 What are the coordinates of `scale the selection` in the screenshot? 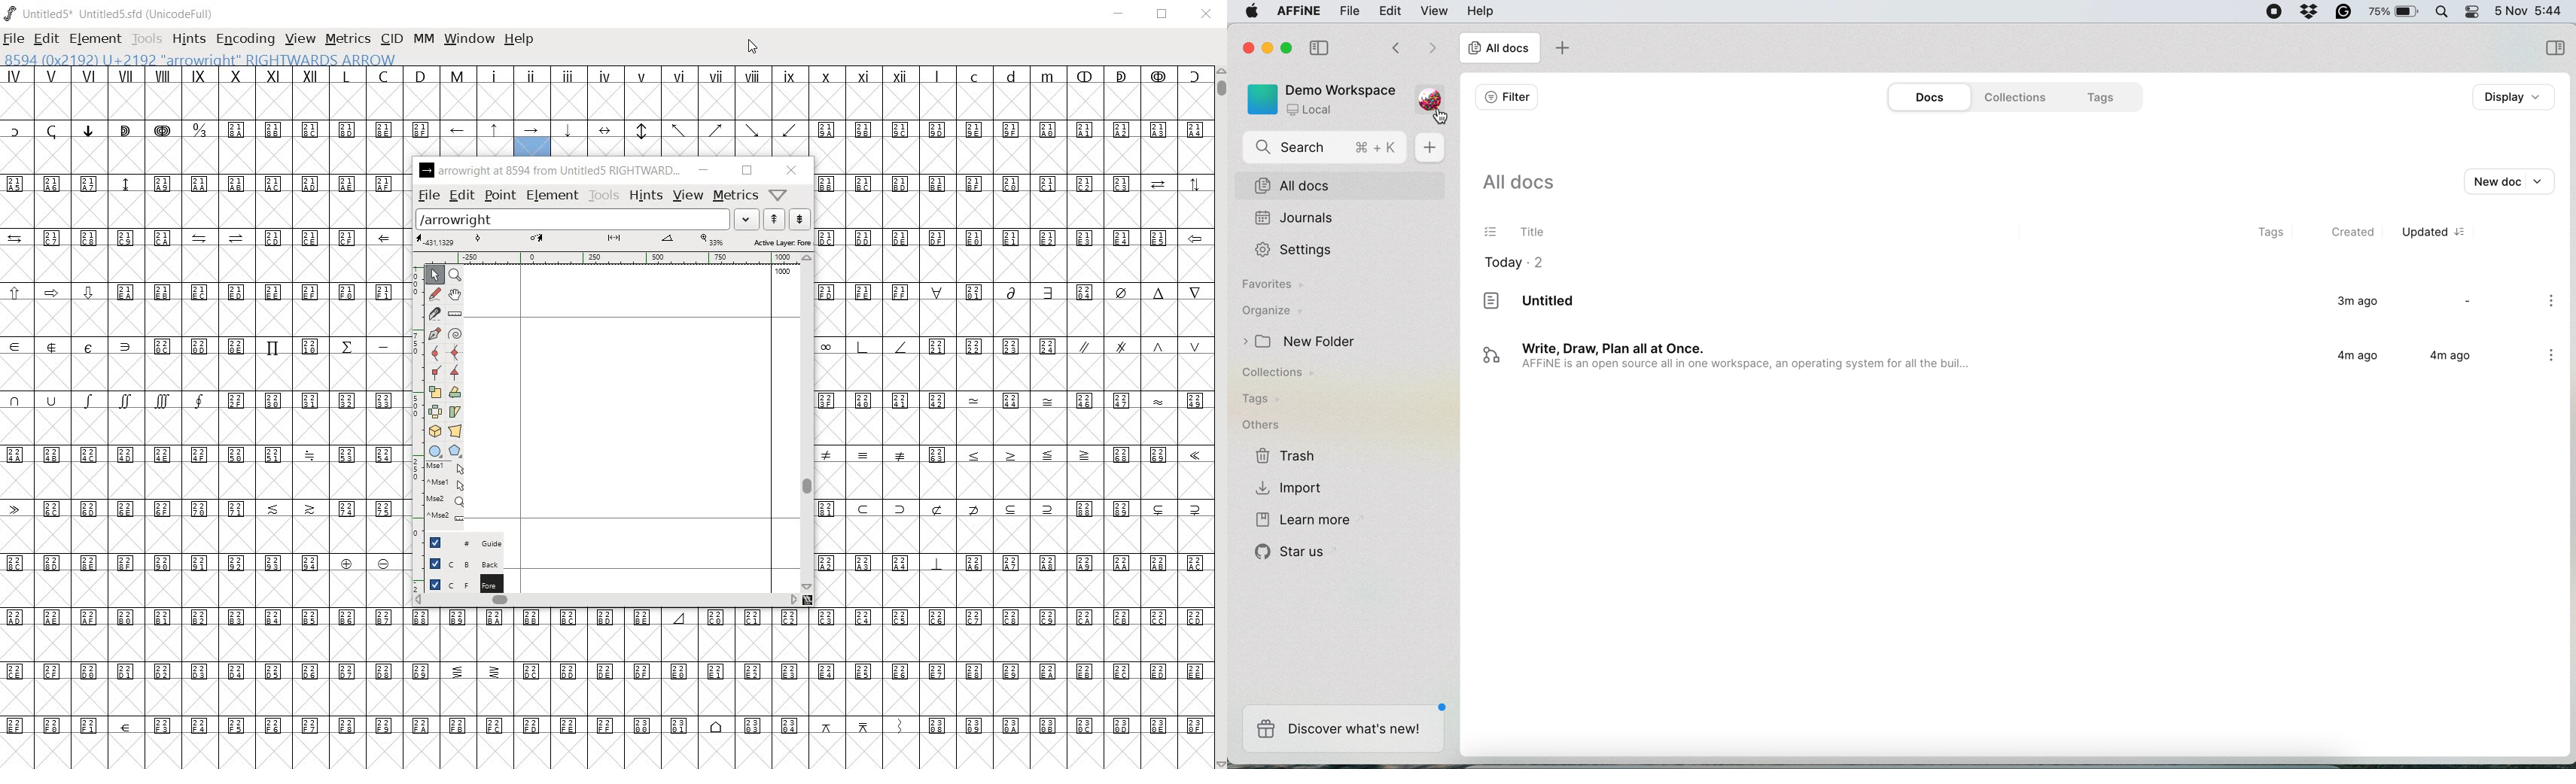 It's located at (435, 391).